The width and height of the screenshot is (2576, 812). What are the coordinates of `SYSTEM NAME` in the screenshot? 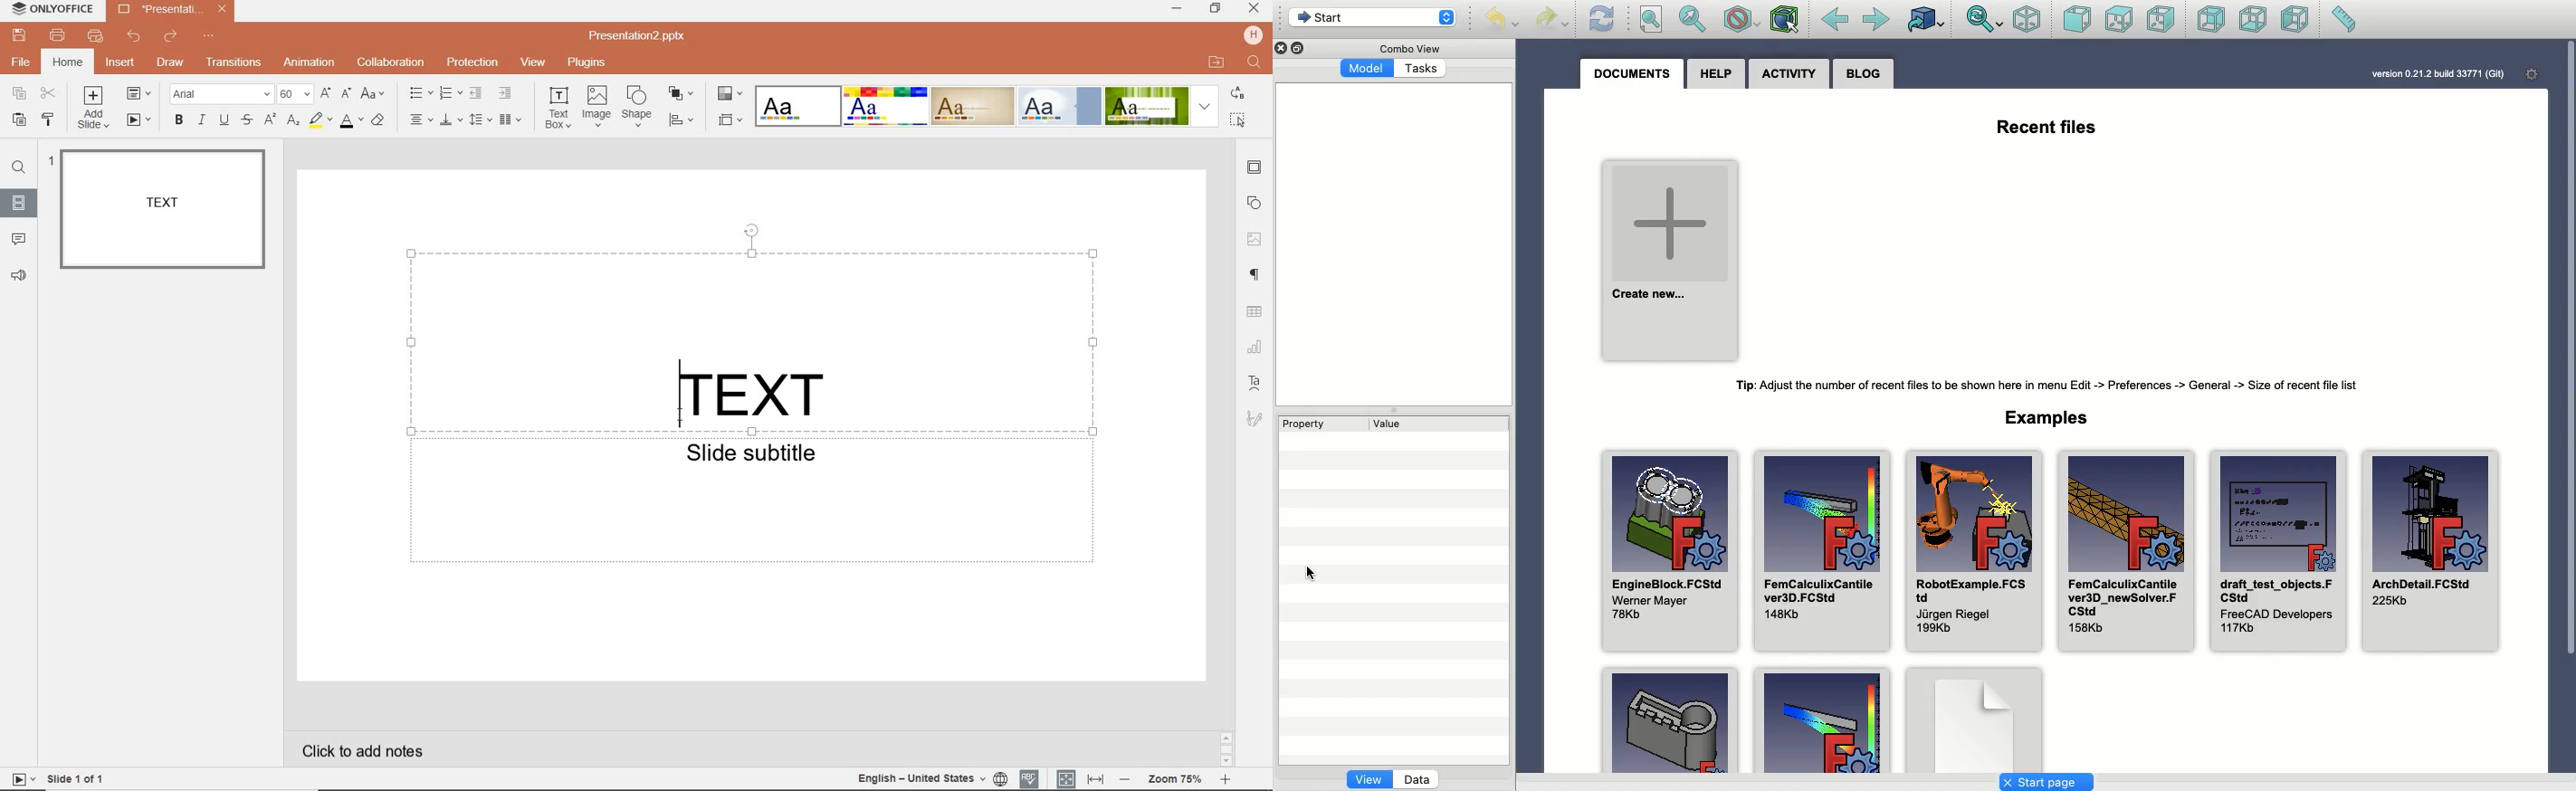 It's located at (50, 8).